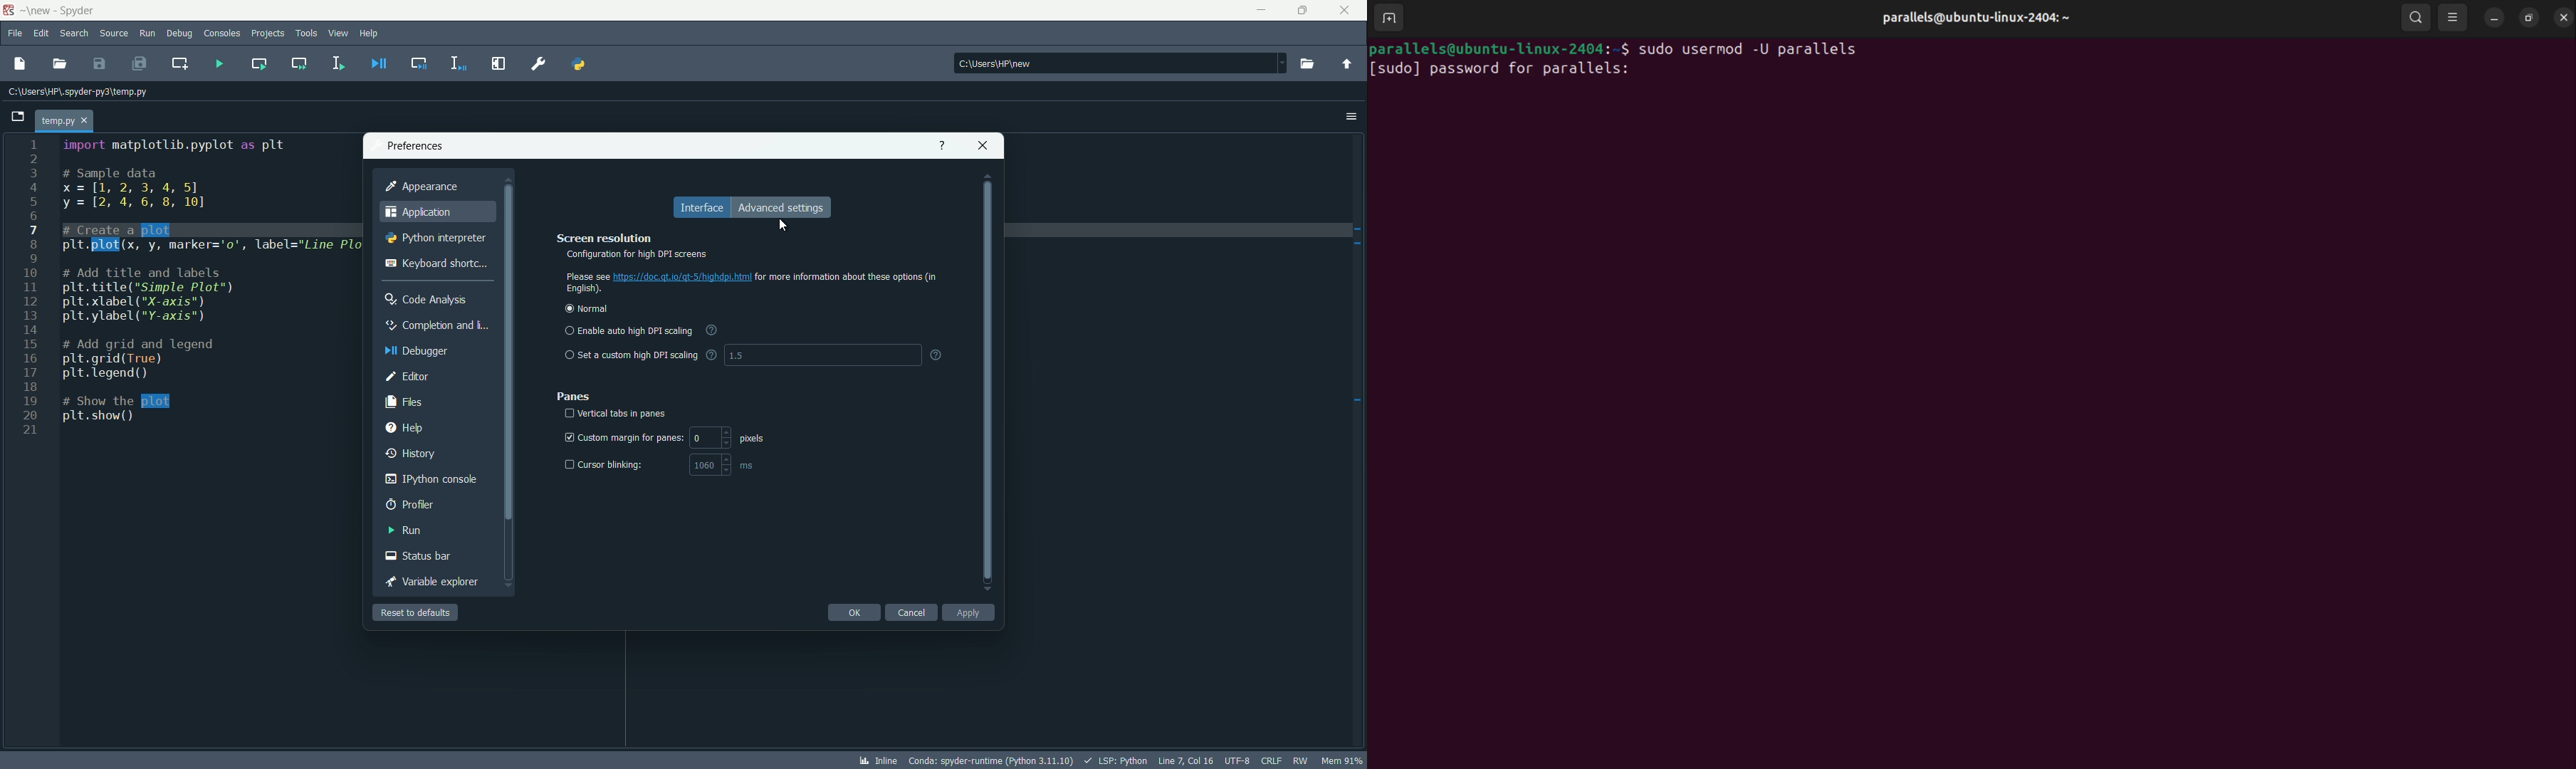 This screenshot has width=2576, height=784. I want to click on reset to defaults, so click(417, 613).